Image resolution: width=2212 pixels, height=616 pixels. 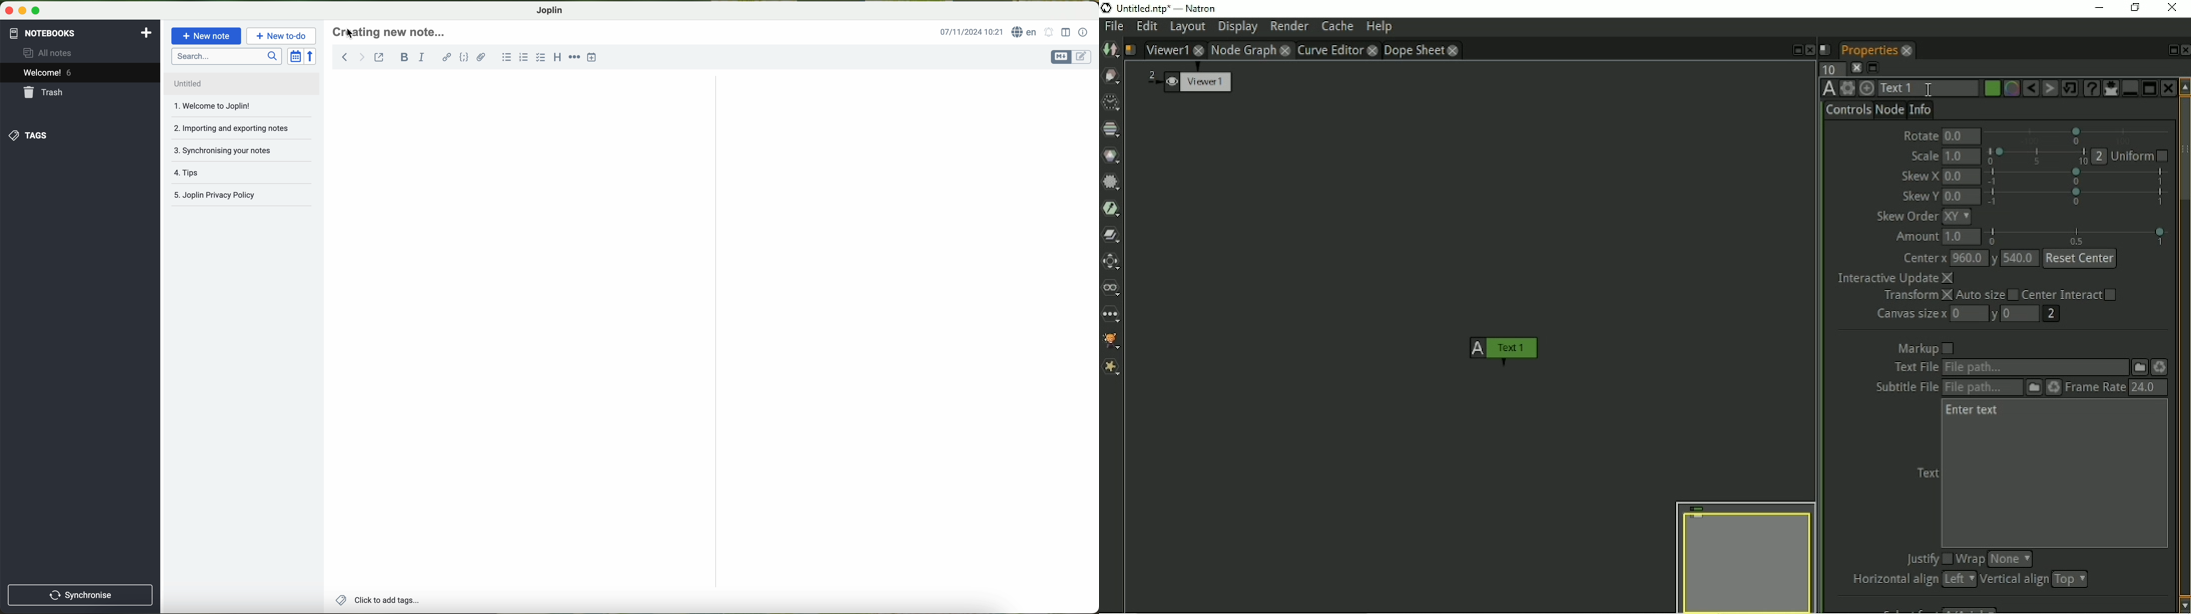 What do you see at coordinates (281, 36) in the screenshot?
I see `new to-do button` at bounding box center [281, 36].